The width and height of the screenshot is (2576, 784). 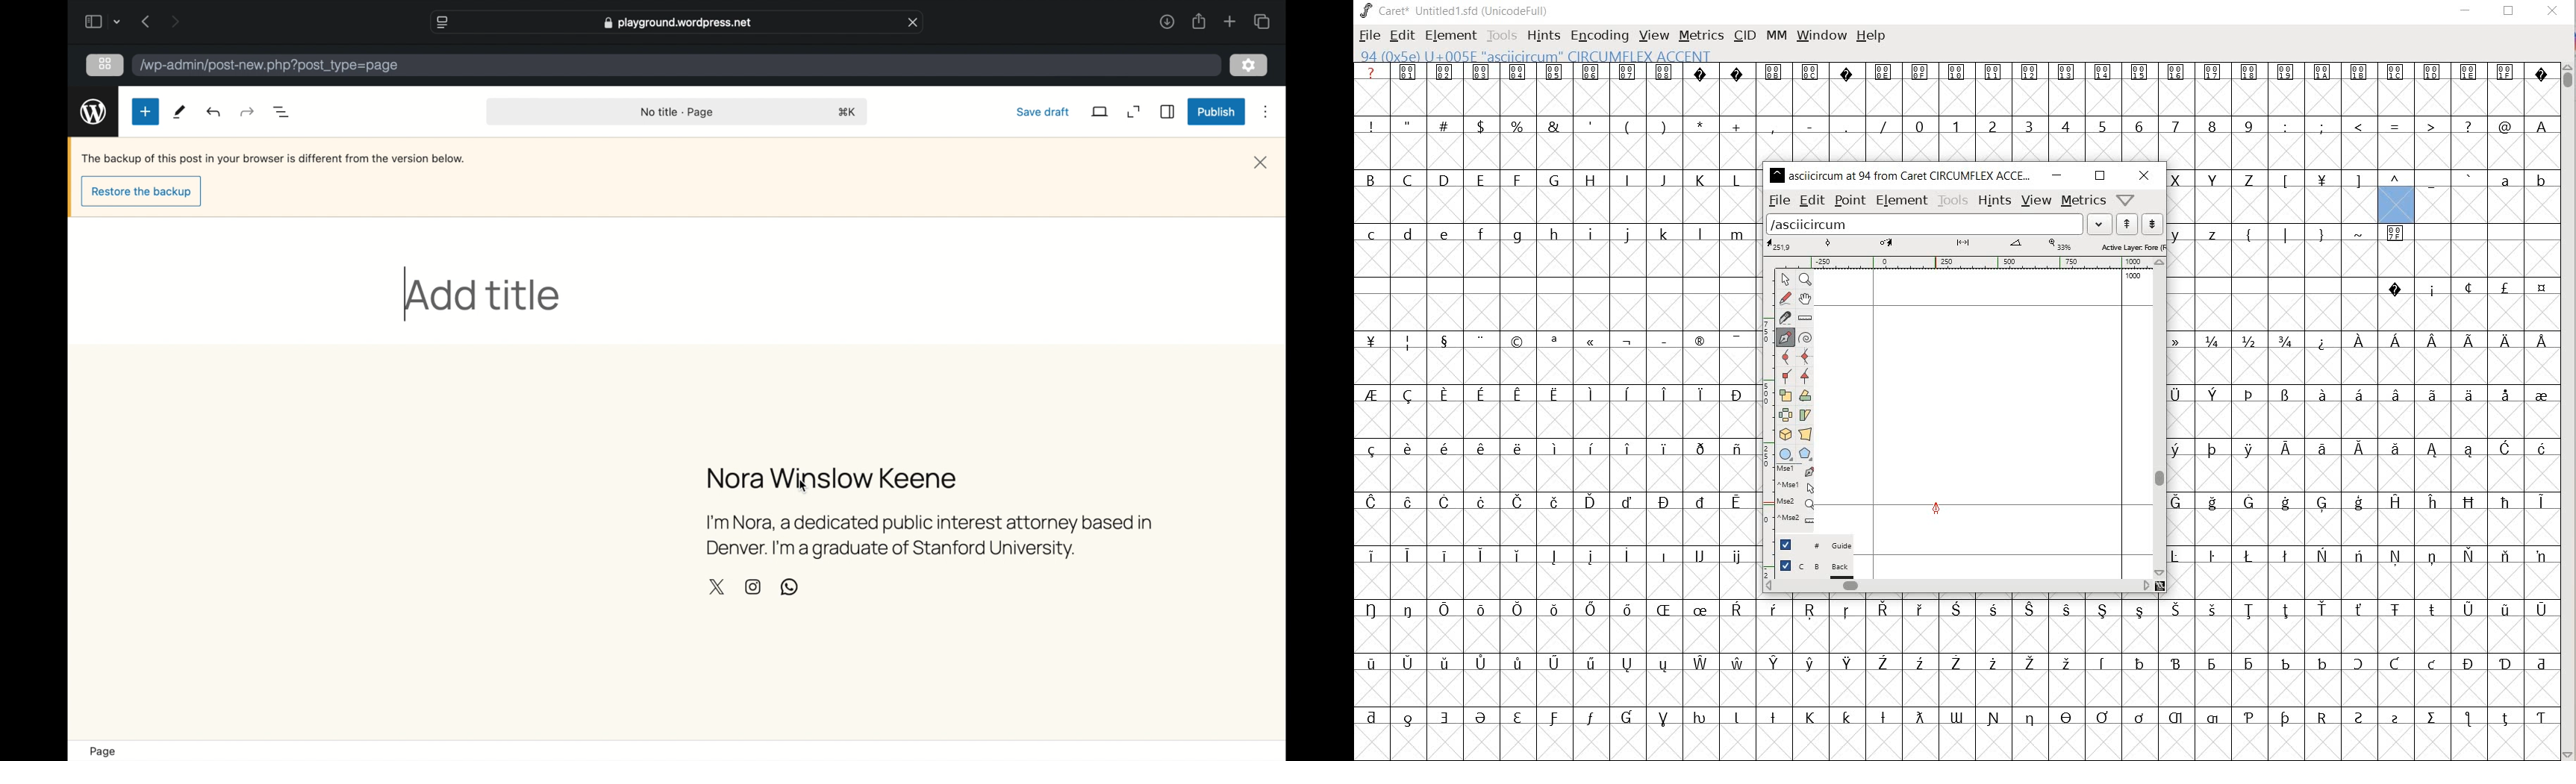 I want to click on add title, so click(x=484, y=296).